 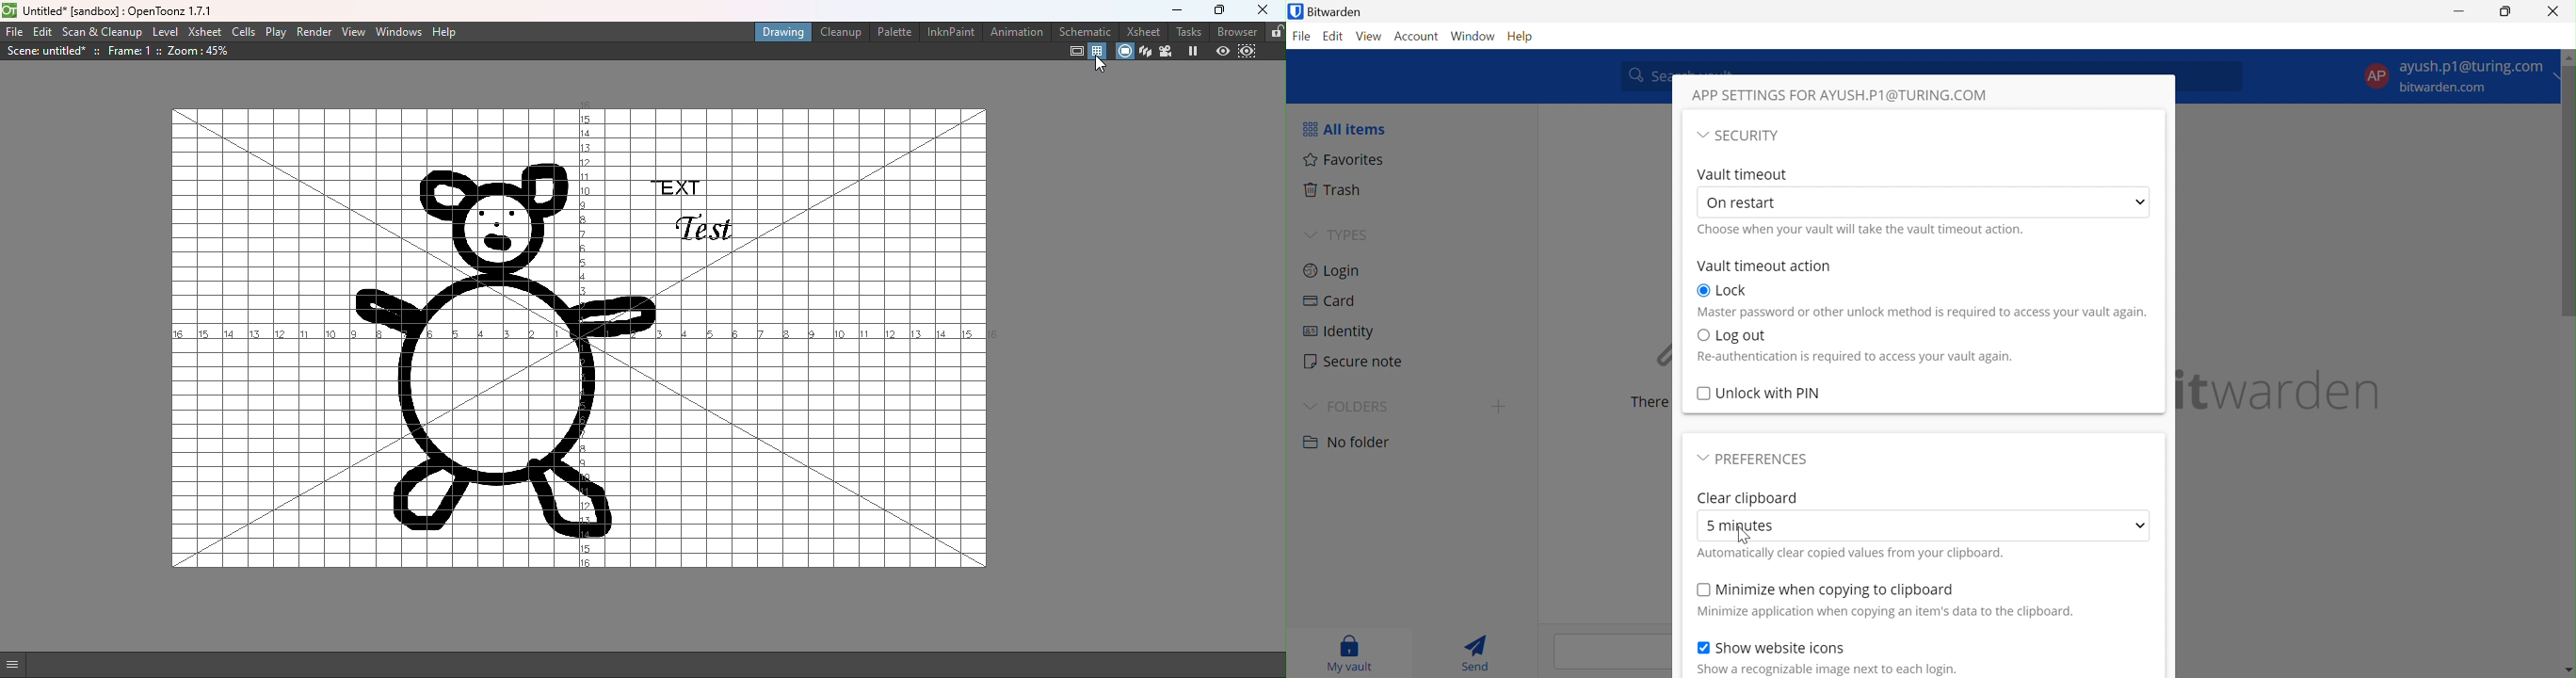 I want to click on Drop Down, so click(x=2141, y=525).